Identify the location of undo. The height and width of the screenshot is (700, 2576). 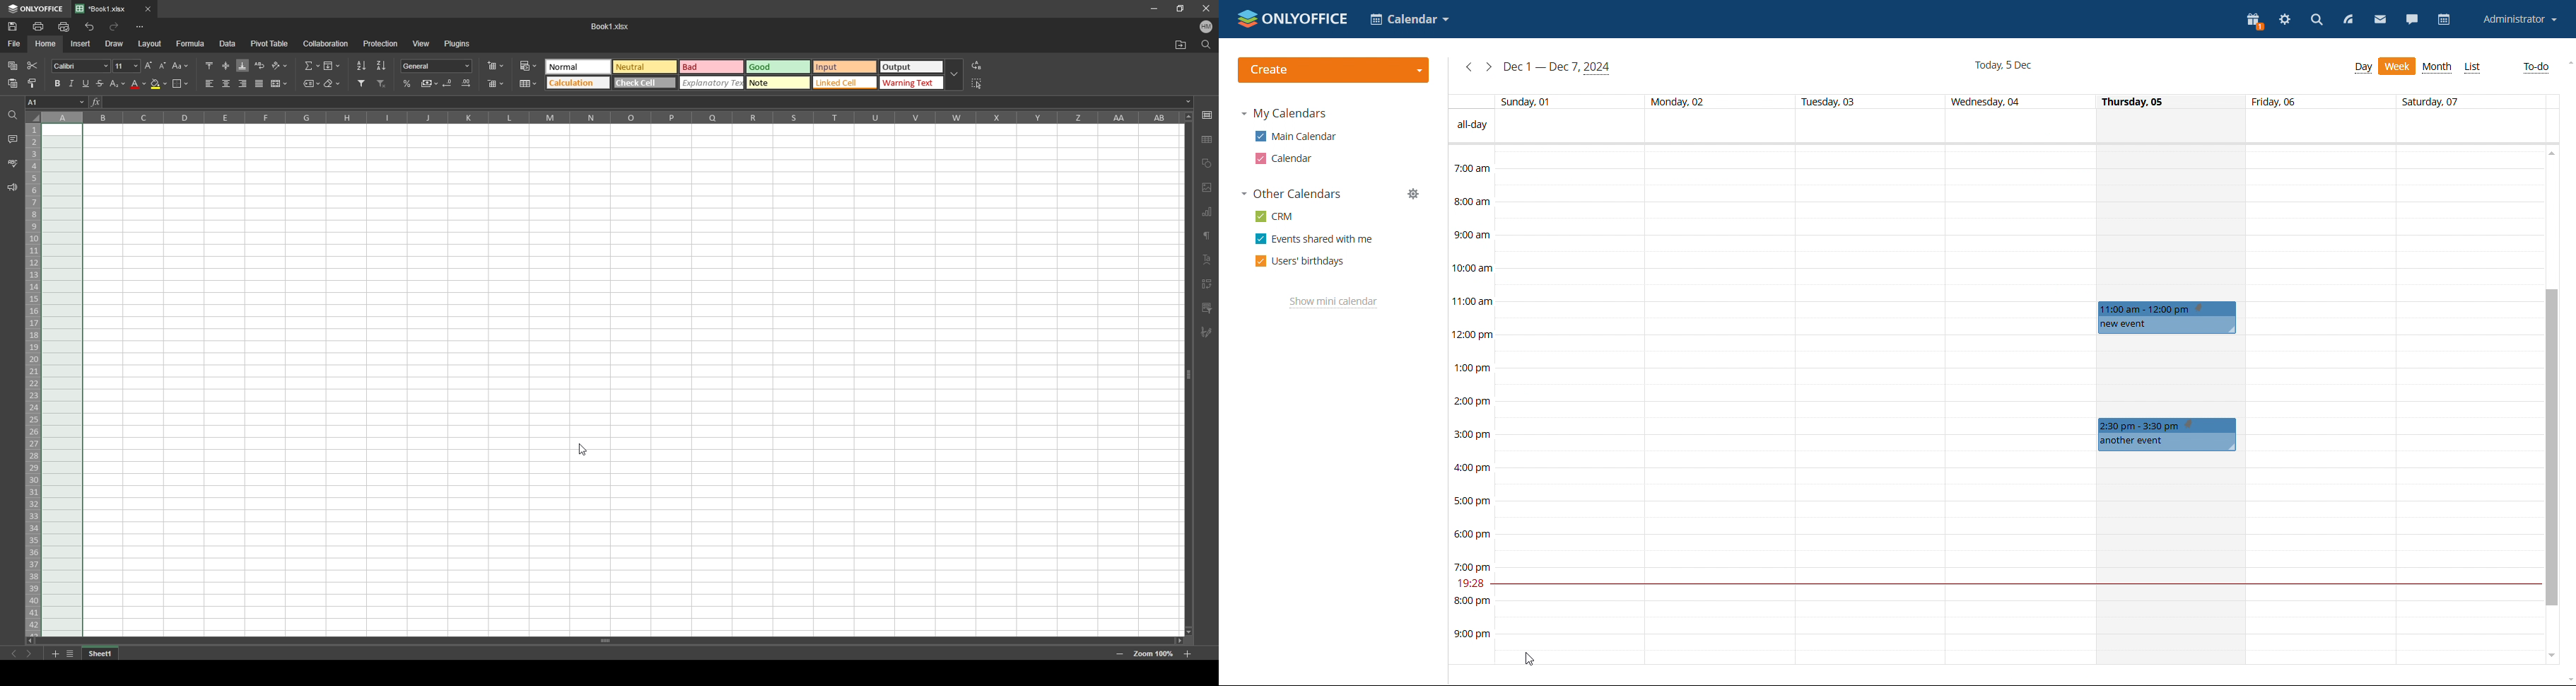
(90, 27).